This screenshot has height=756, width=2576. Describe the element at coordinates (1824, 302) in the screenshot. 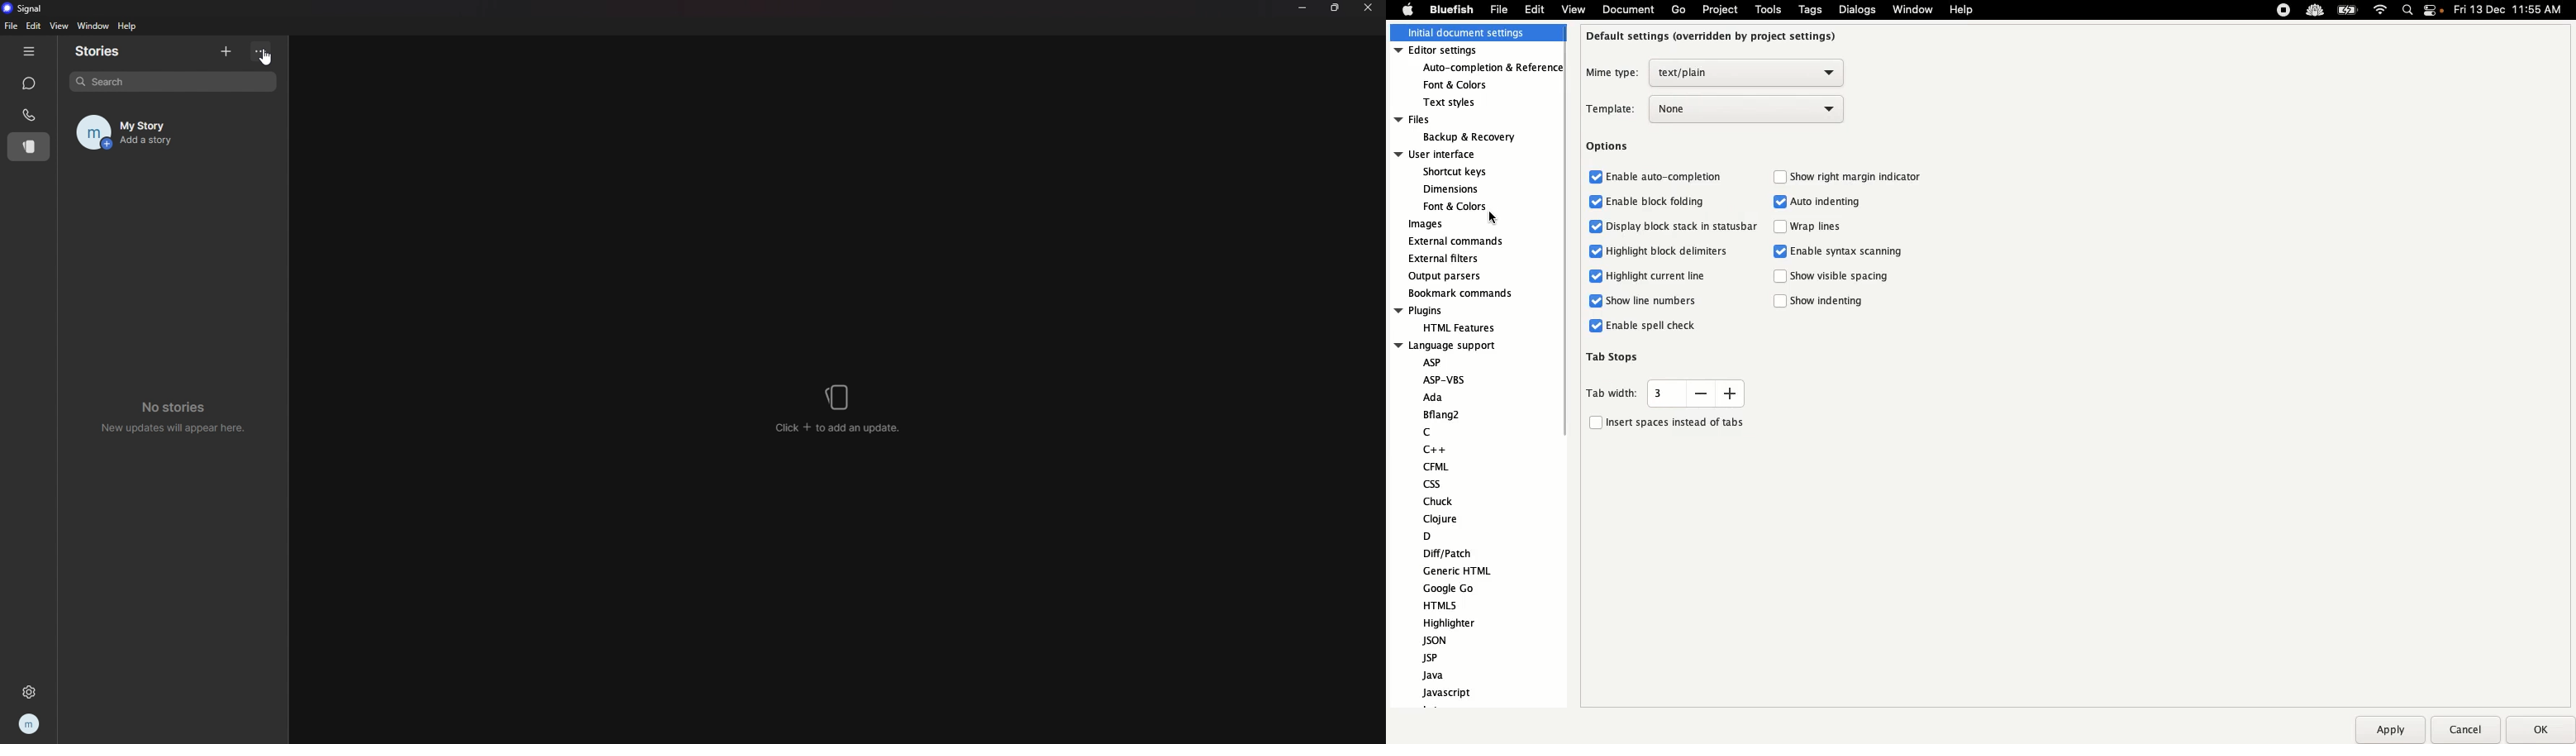

I see `Show indenting` at that location.